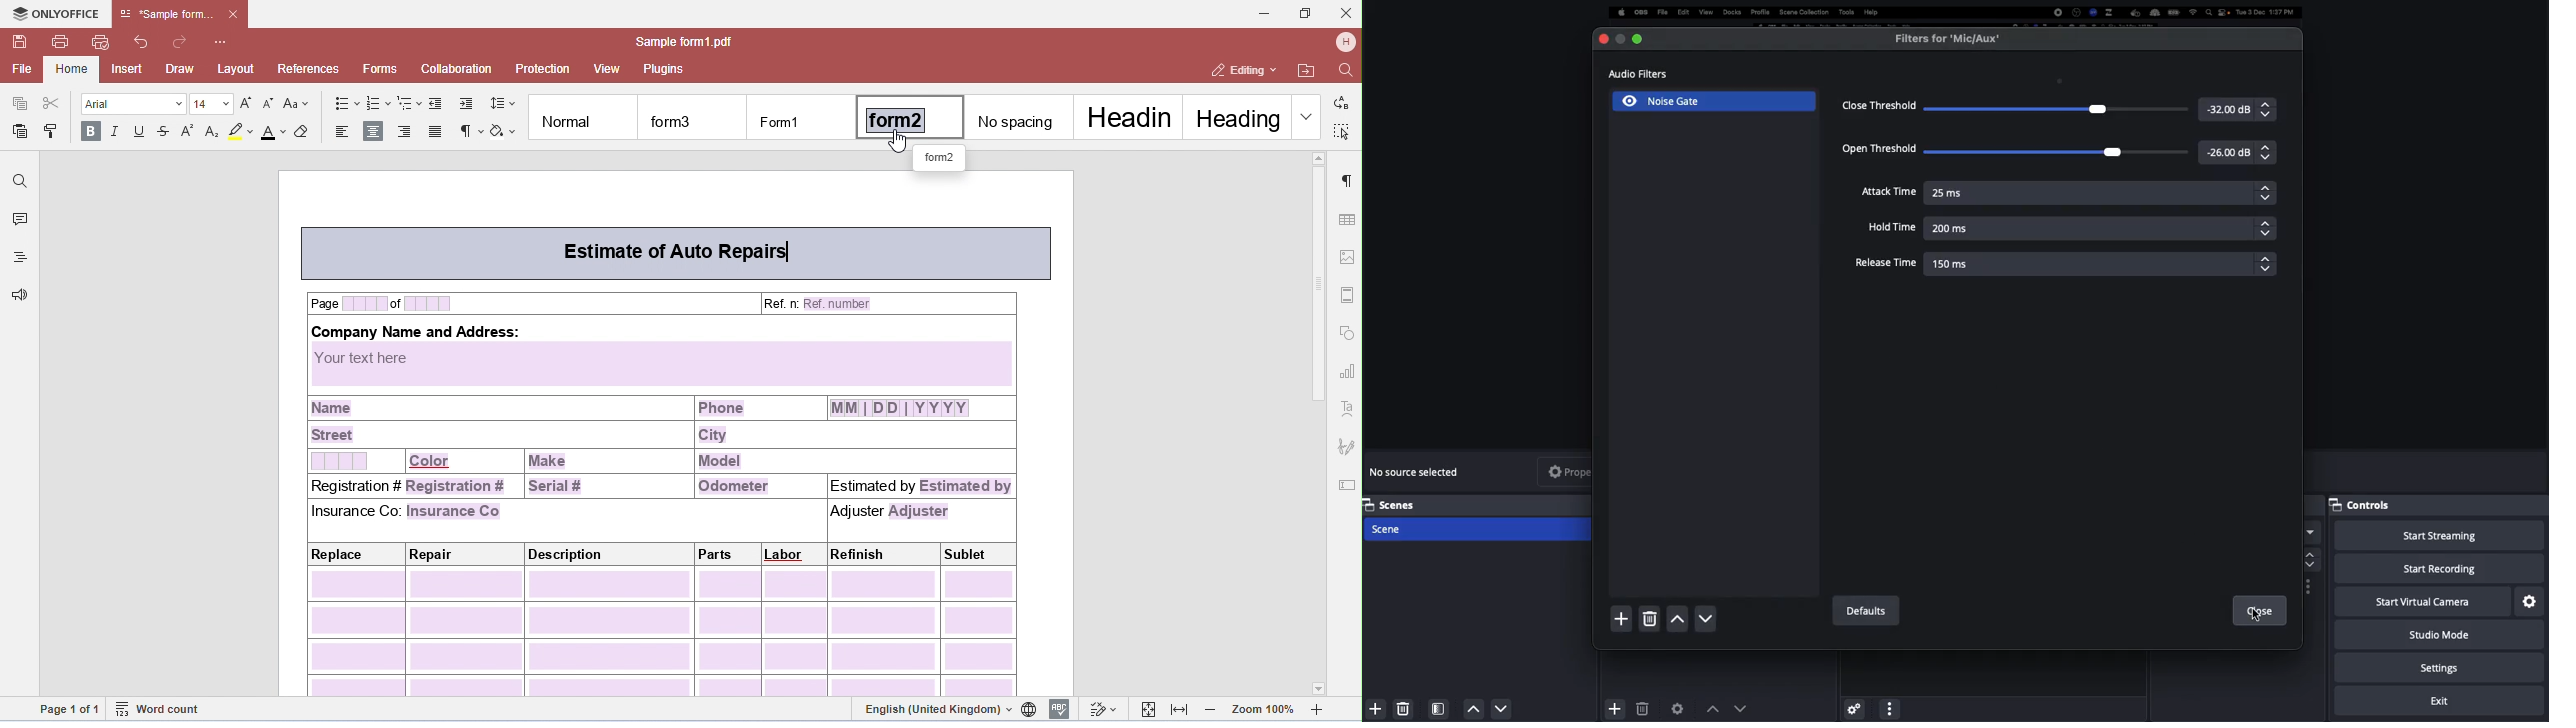  I want to click on Audio Filters, so click(1647, 75).